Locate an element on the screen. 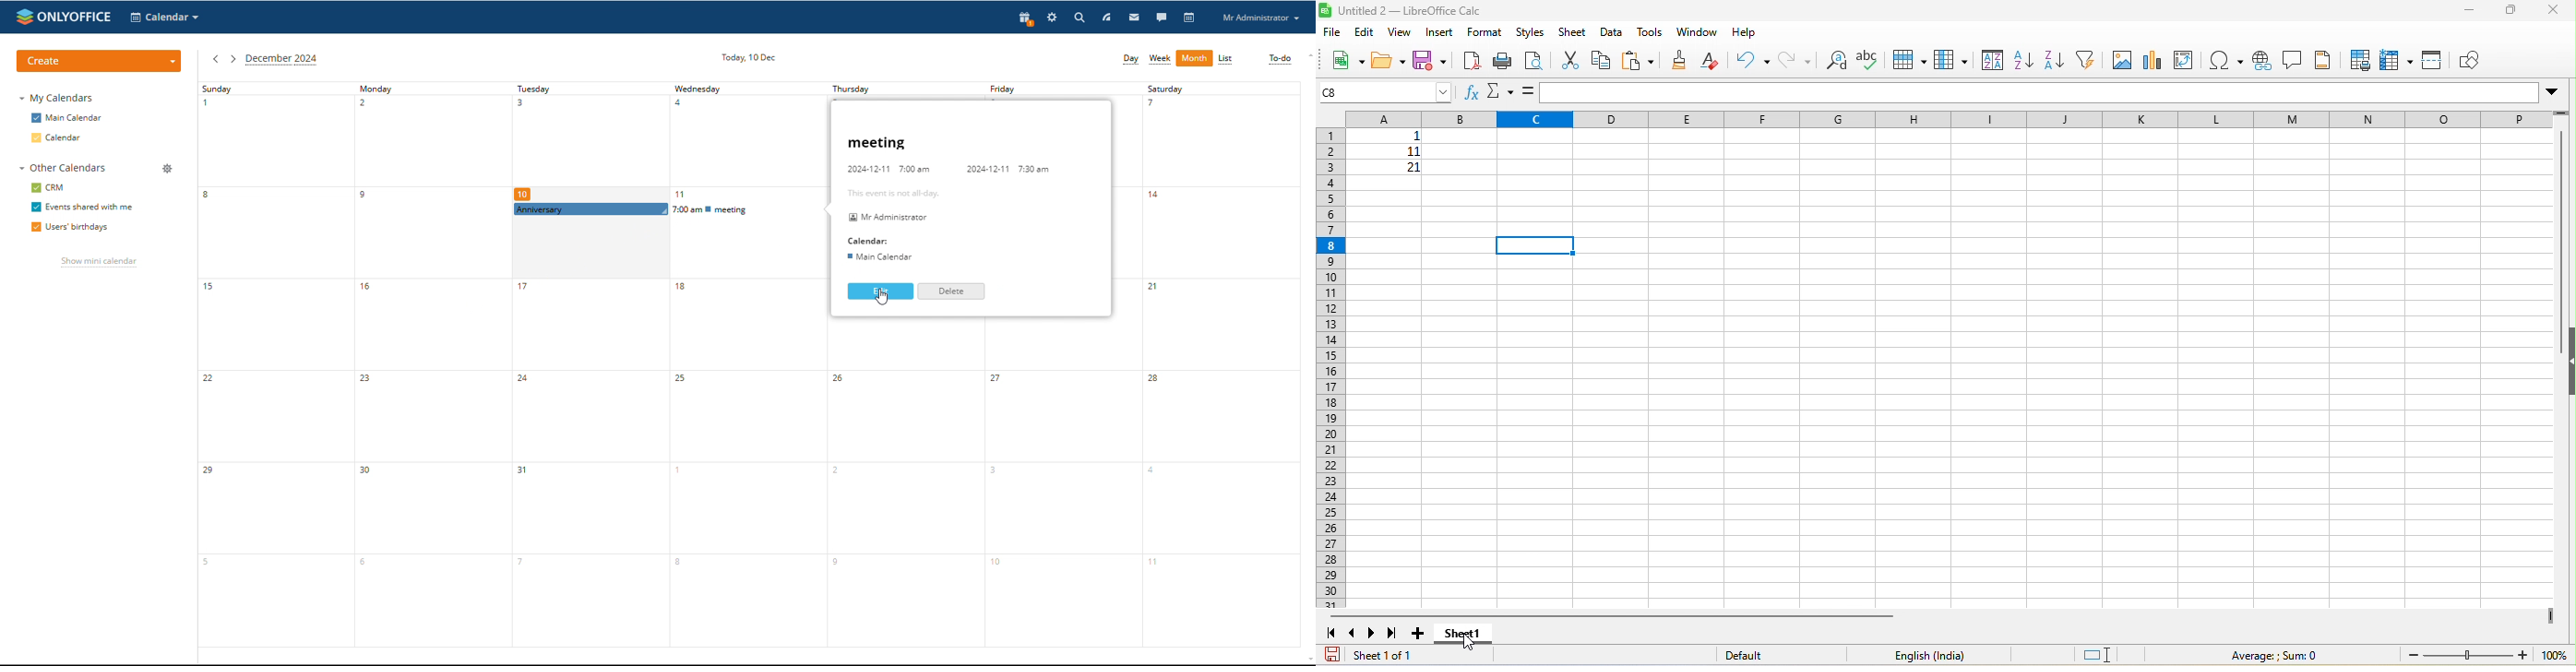 This screenshot has width=2576, height=672. paste is located at coordinates (1638, 61).